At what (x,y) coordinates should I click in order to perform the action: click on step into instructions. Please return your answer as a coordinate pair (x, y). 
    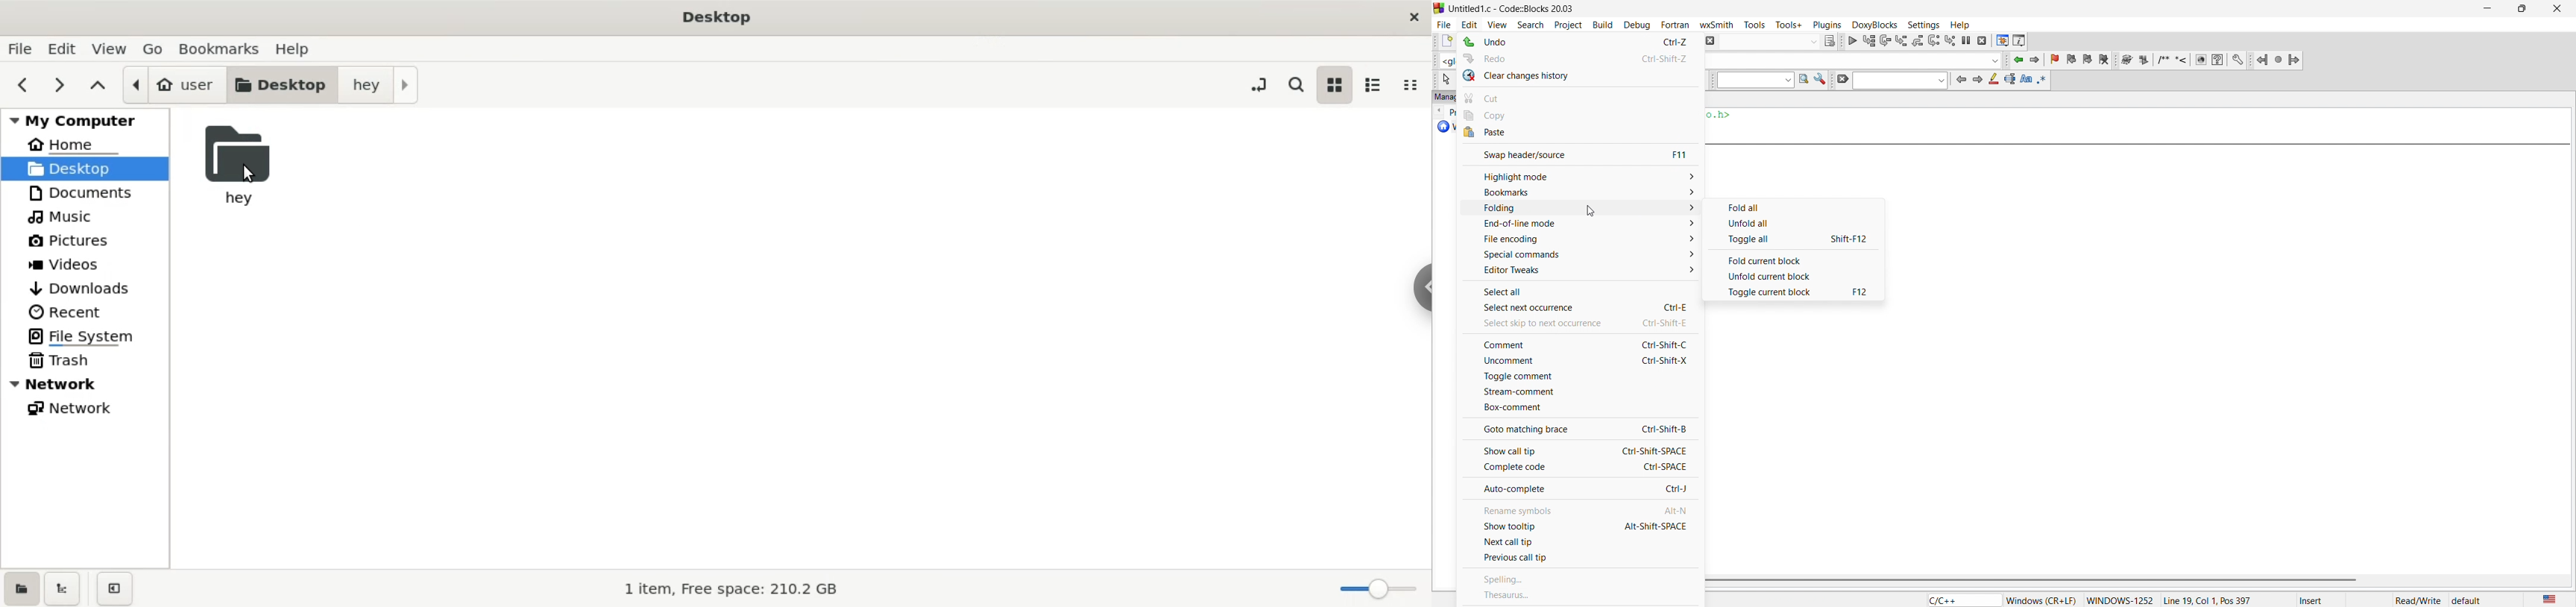
    Looking at the image, I should click on (1951, 40).